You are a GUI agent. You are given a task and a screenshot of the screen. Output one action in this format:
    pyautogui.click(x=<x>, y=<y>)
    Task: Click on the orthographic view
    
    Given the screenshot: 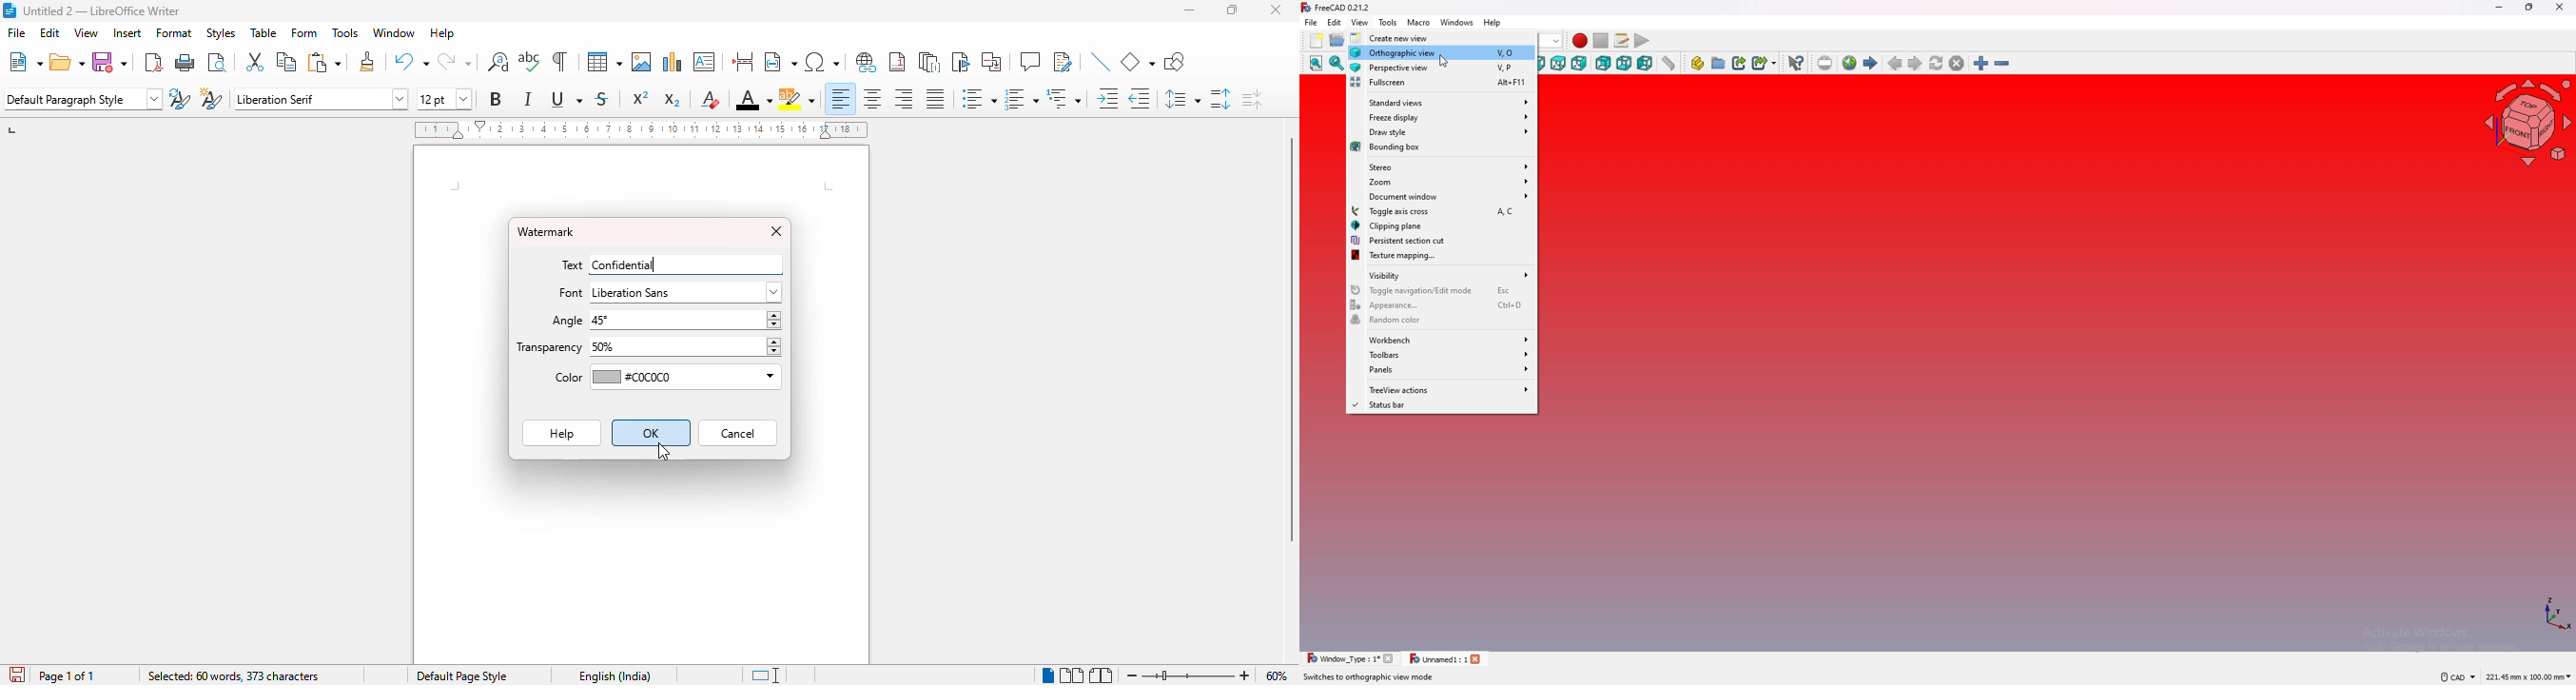 What is the action you would take?
    pyautogui.click(x=1441, y=53)
    